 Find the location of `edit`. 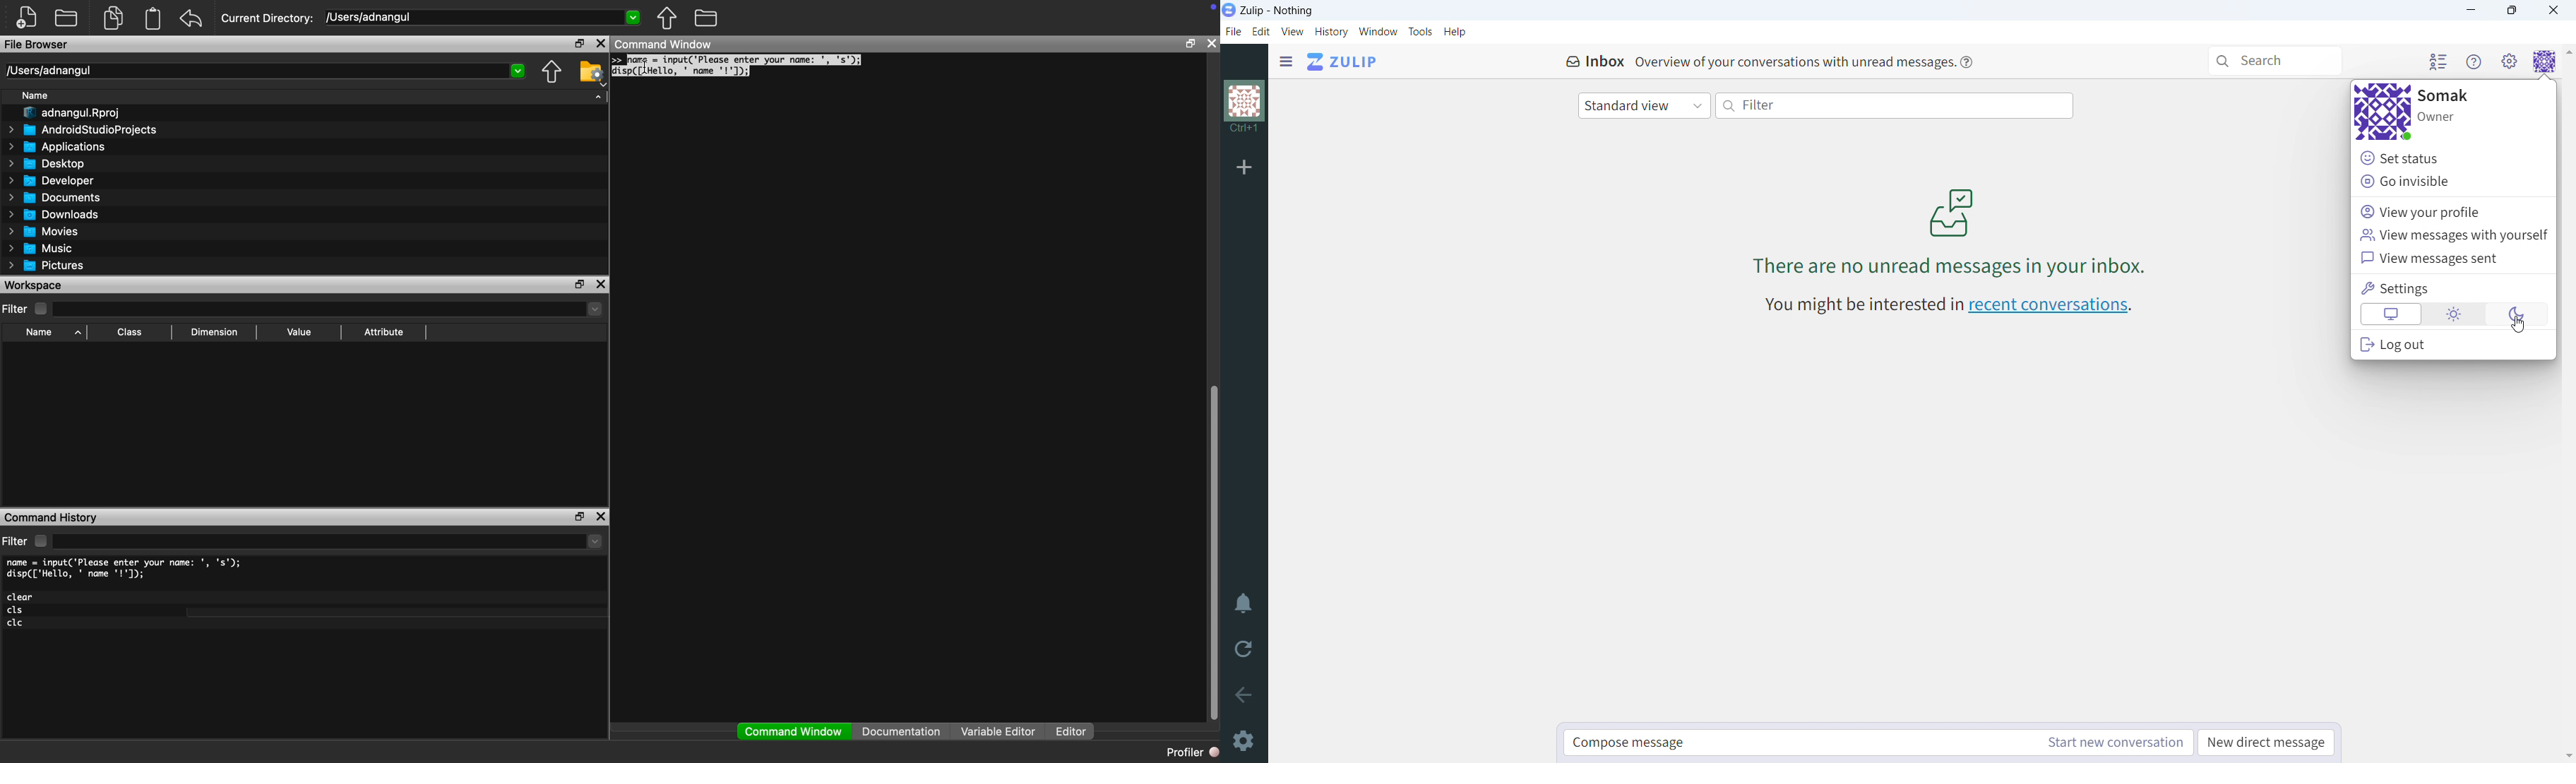

edit is located at coordinates (1261, 32).